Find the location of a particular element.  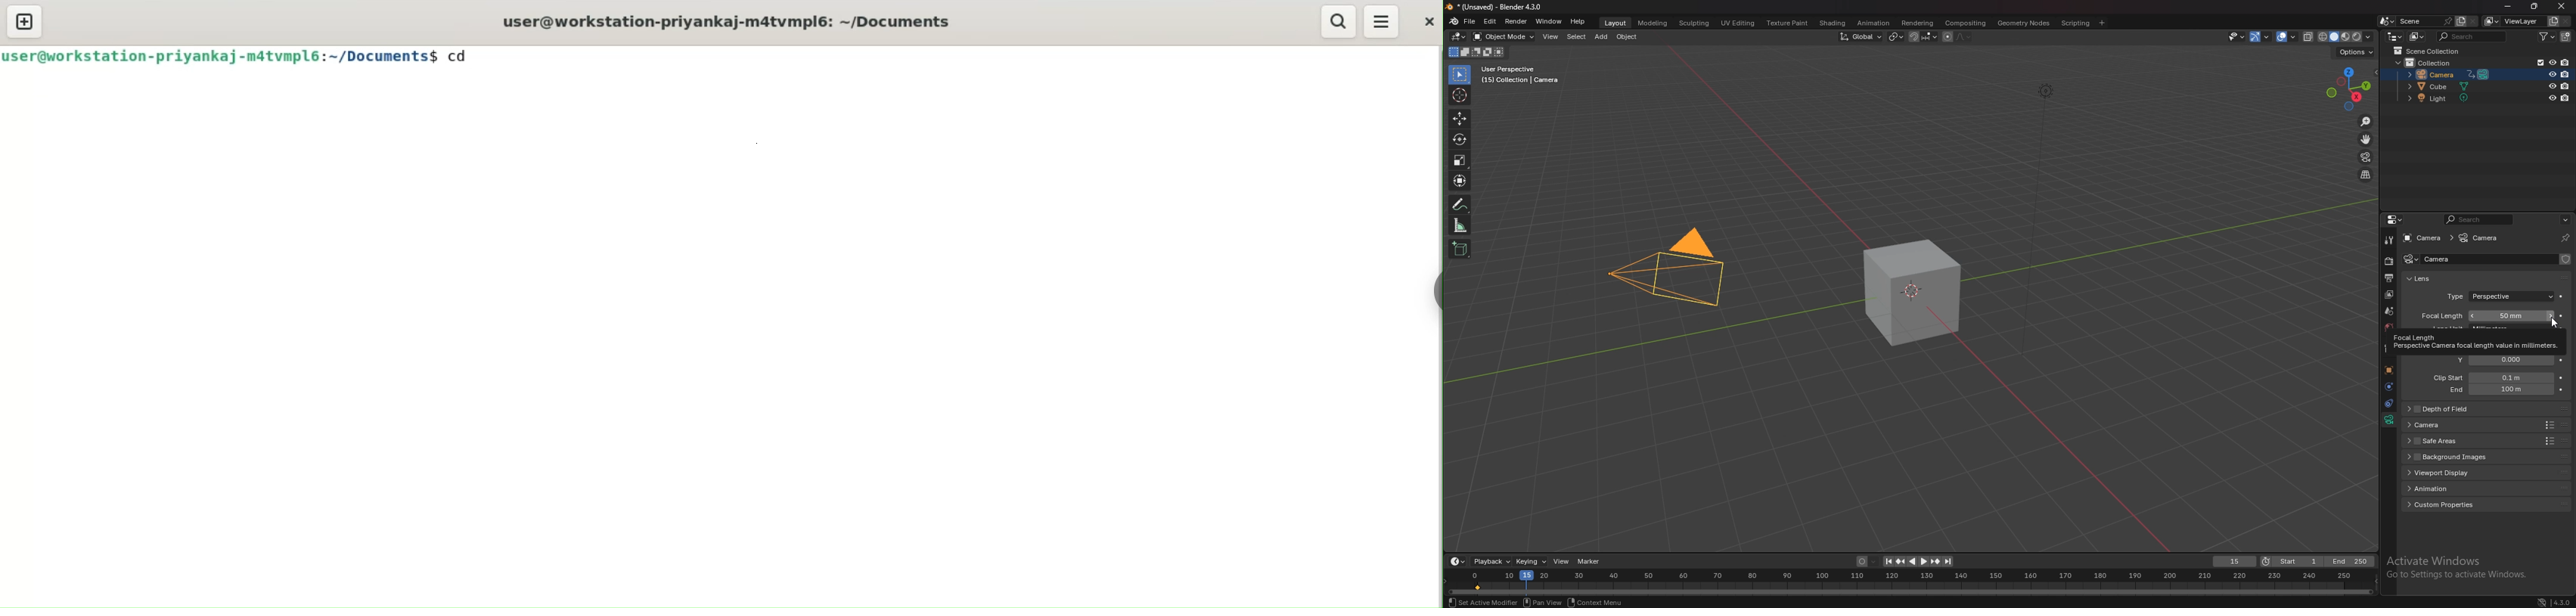

cube is located at coordinates (2441, 87).